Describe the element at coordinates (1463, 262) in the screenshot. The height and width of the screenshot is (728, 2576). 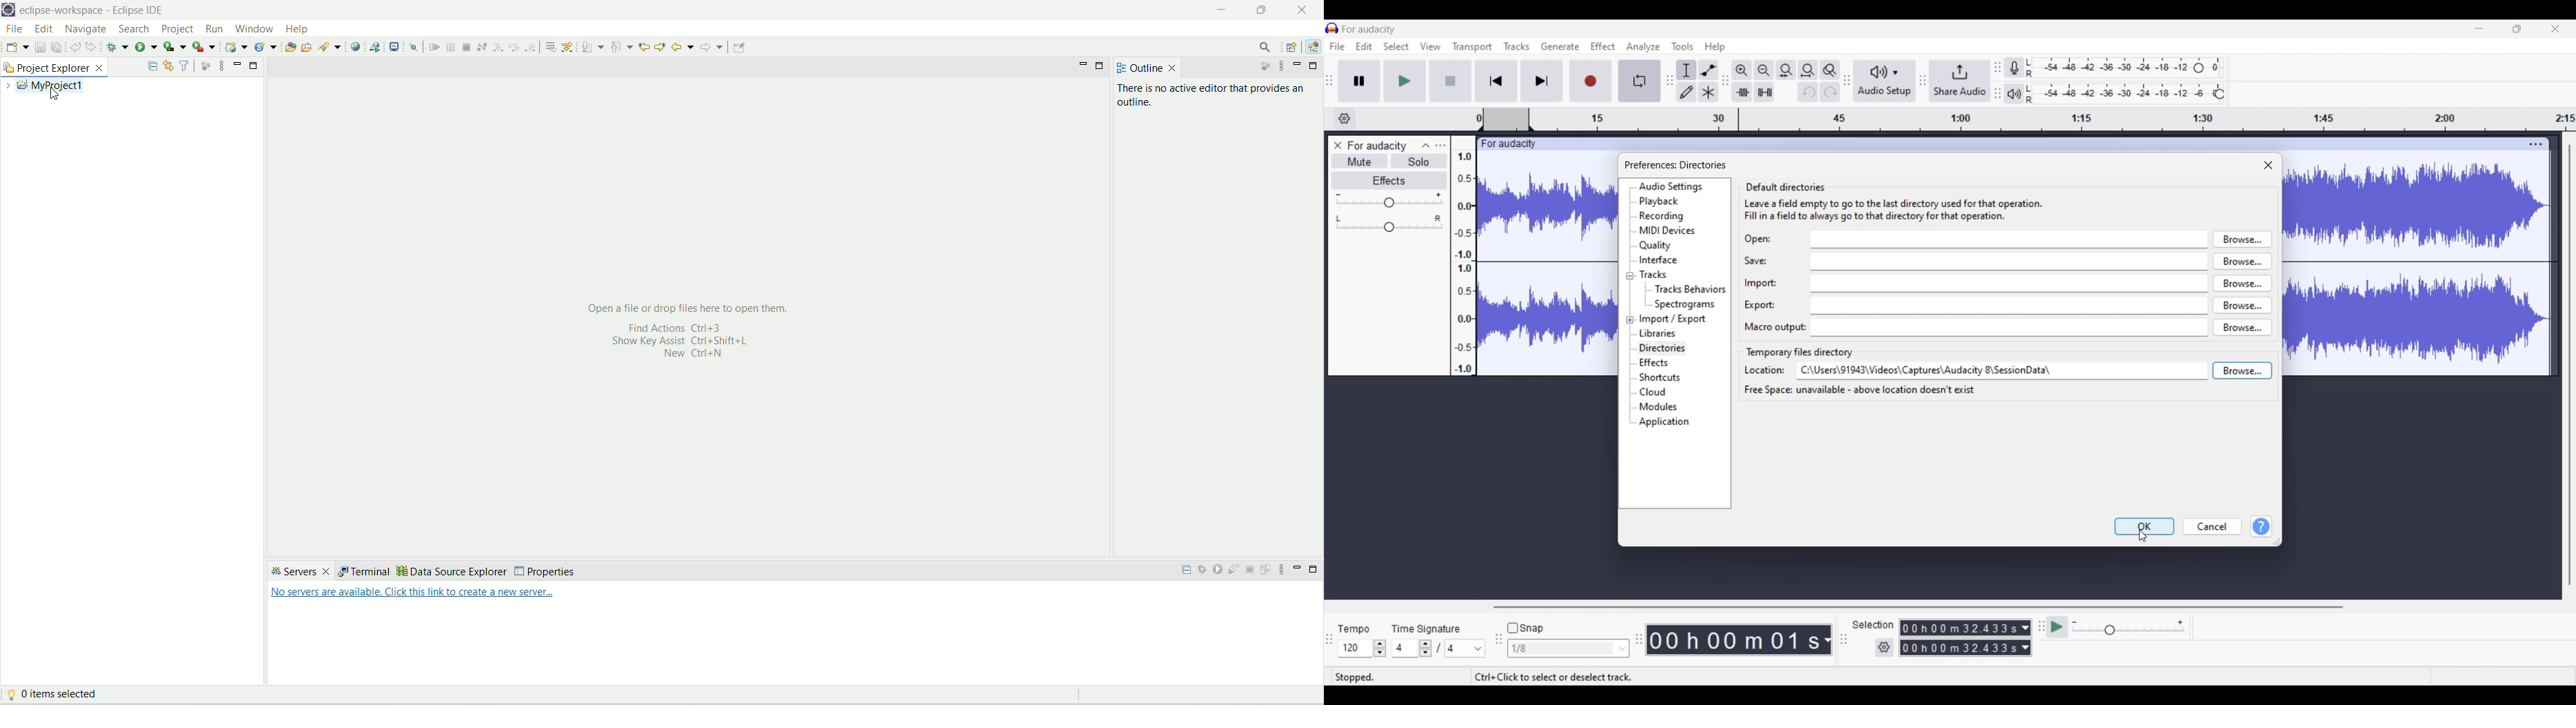
I see `Scale to measure track intensity` at that location.